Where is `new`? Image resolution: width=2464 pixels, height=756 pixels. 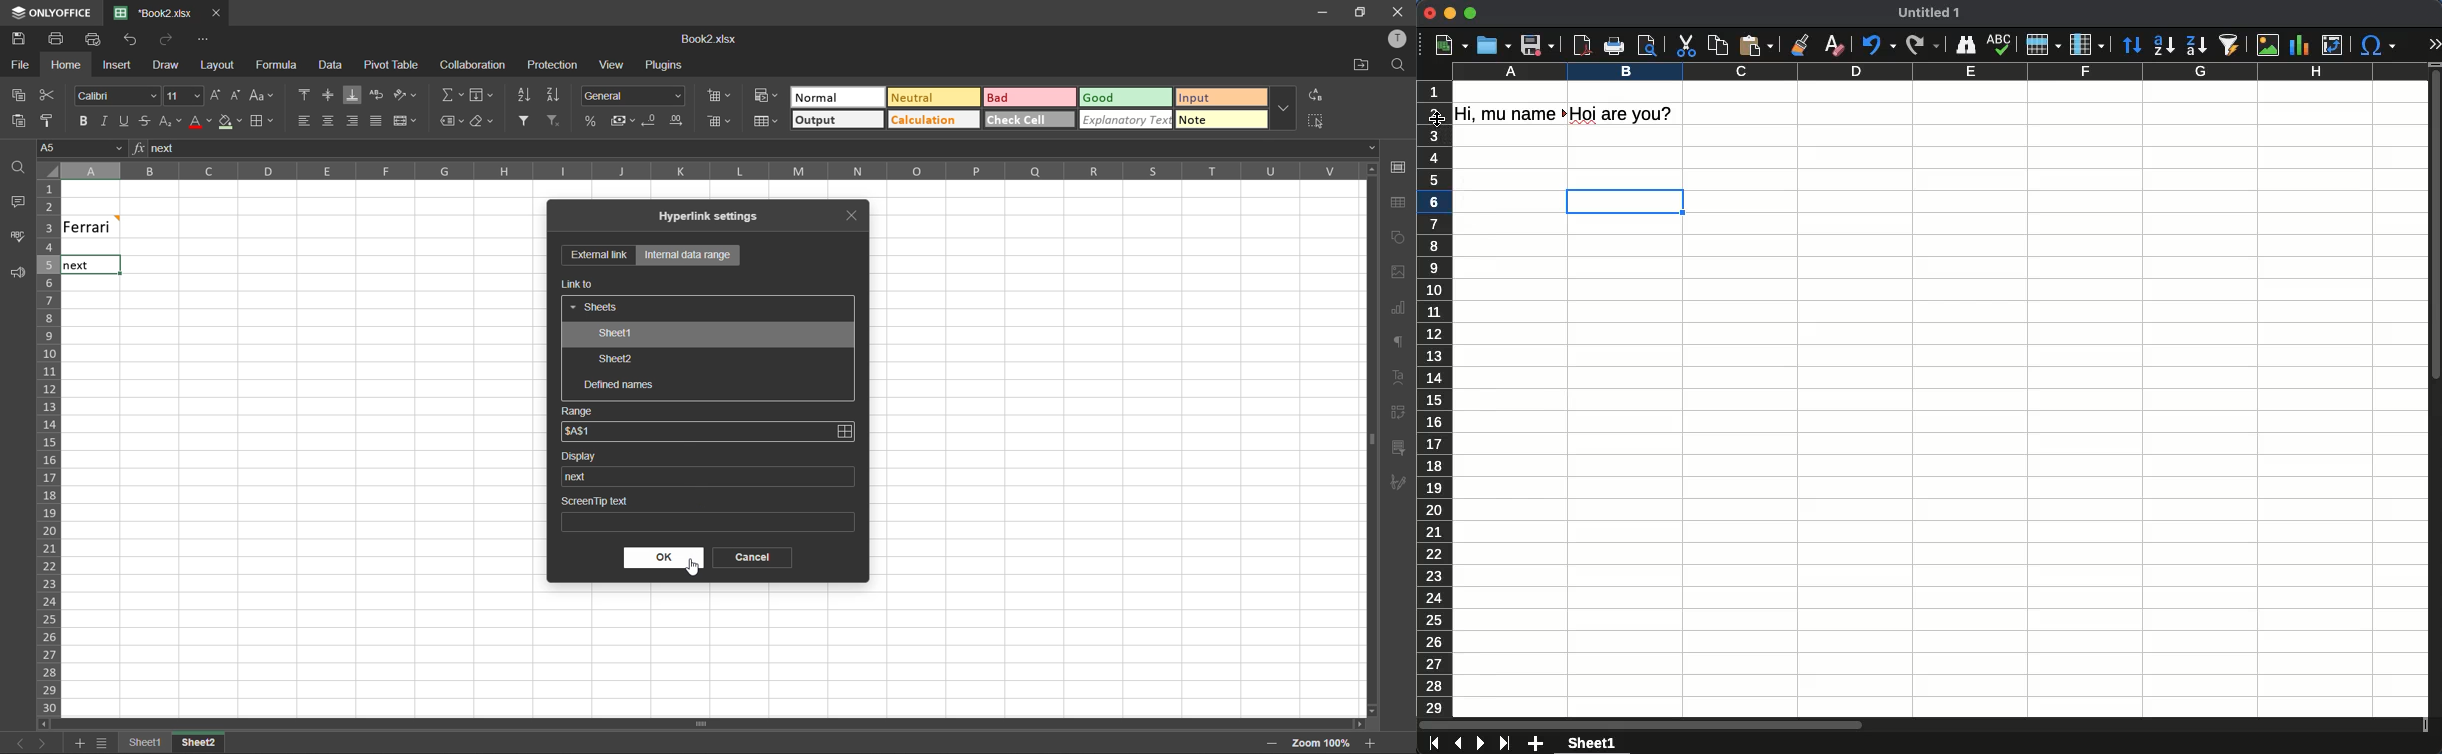
new is located at coordinates (1451, 46).